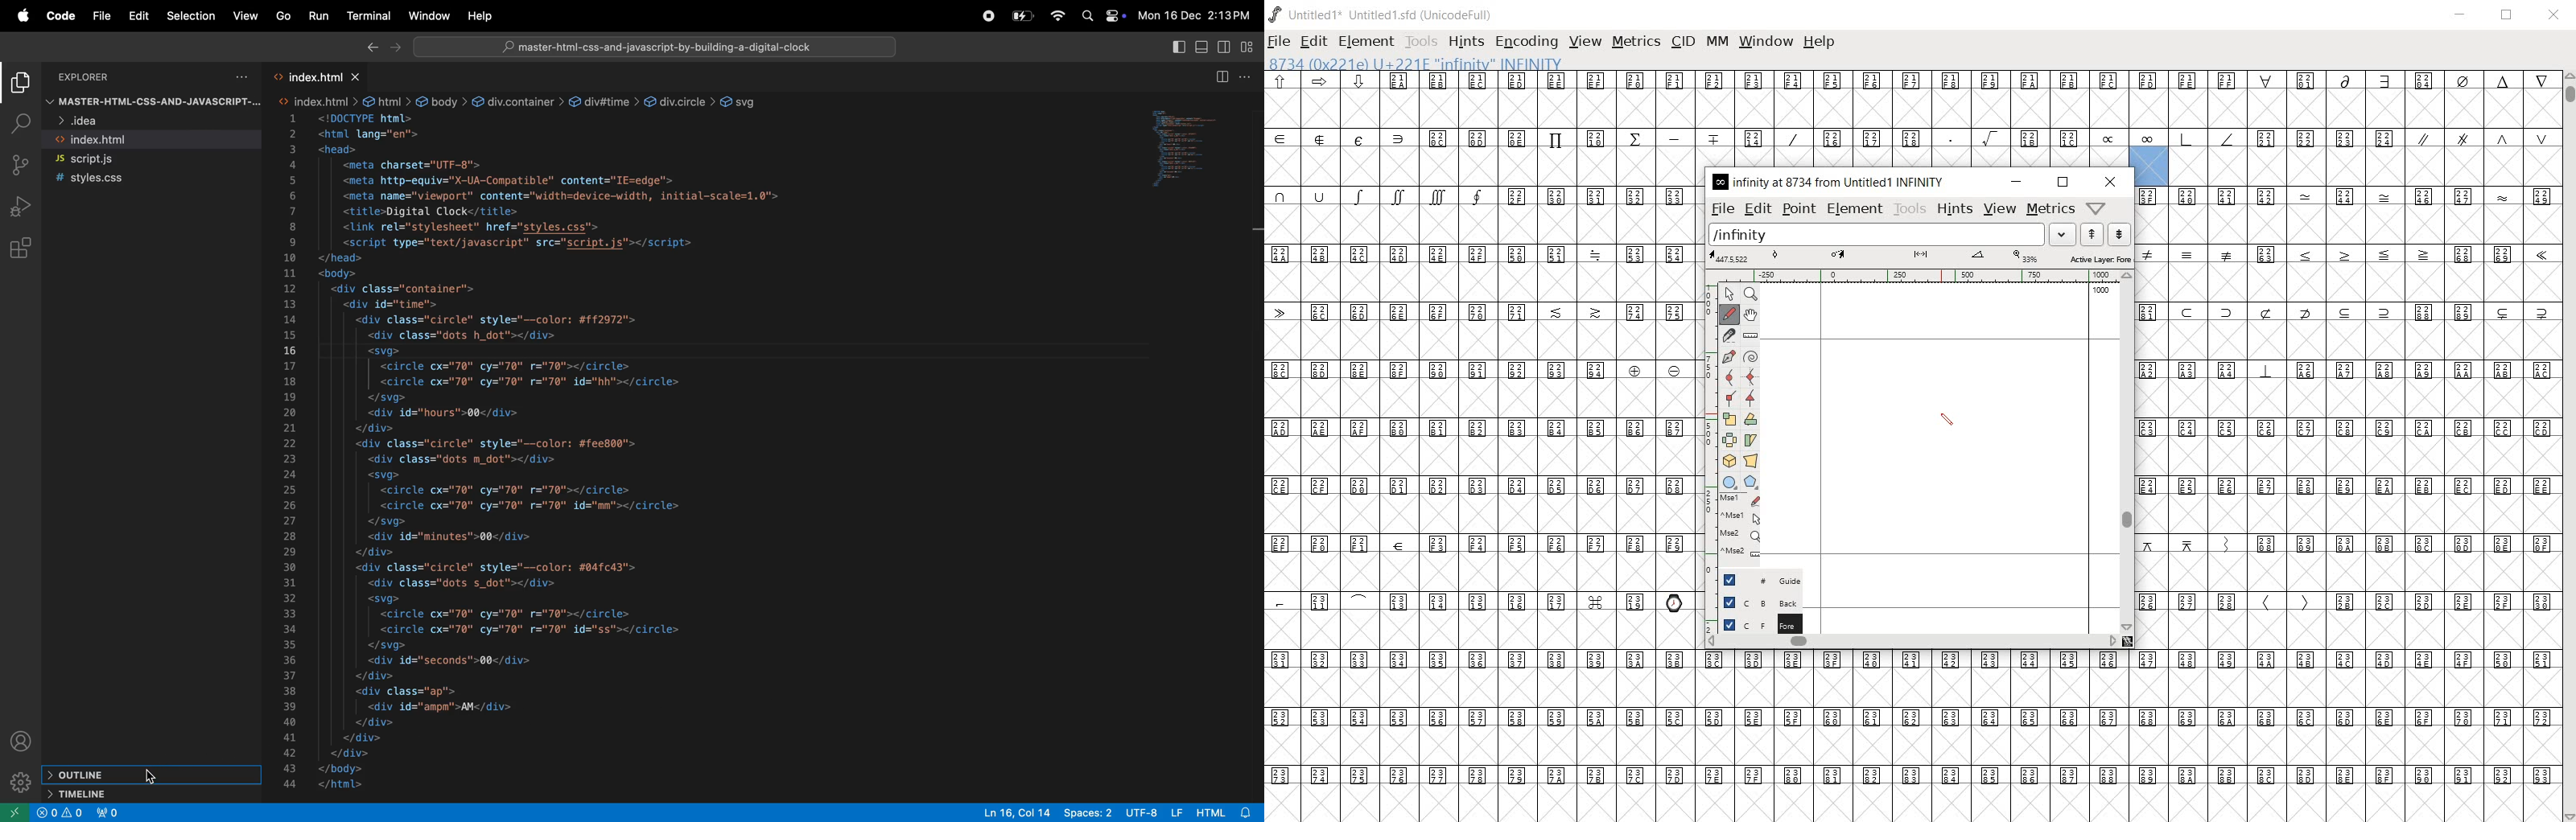 The width and height of the screenshot is (2576, 840). I want to click on toggle primary side bar, so click(1178, 46).